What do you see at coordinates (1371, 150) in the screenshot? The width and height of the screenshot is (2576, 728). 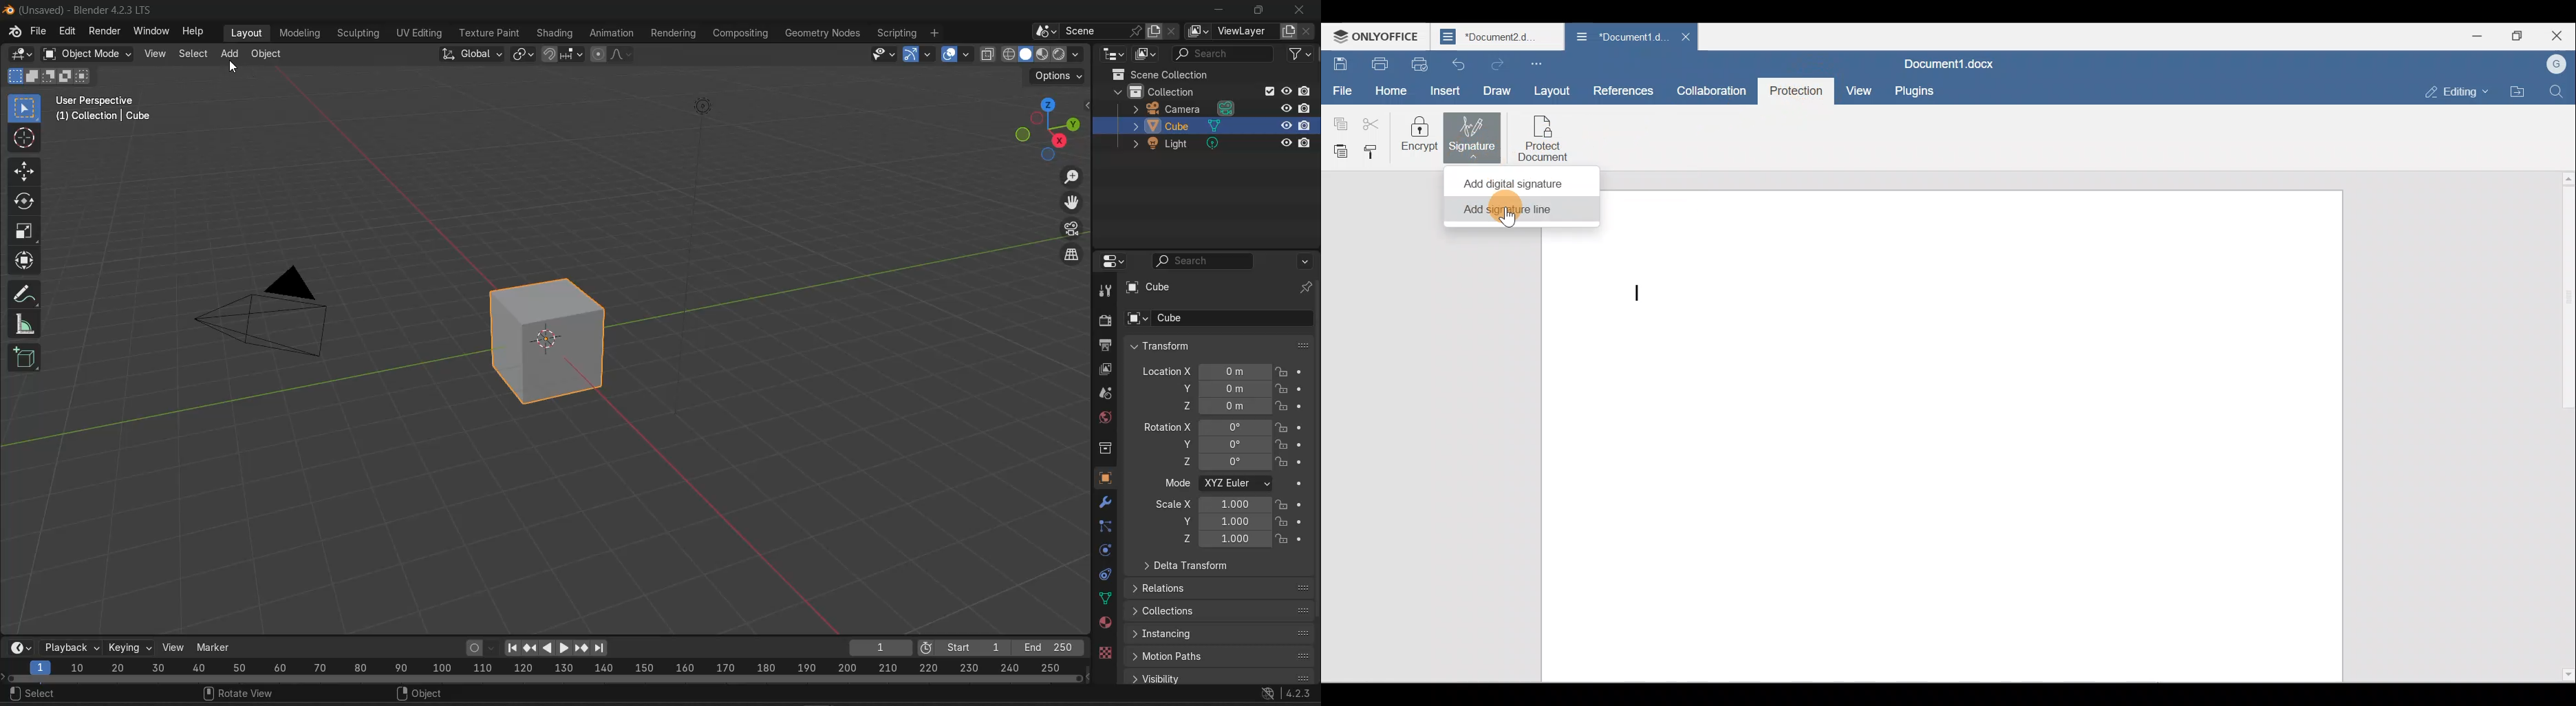 I see `Copy style` at bounding box center [1371, 150].